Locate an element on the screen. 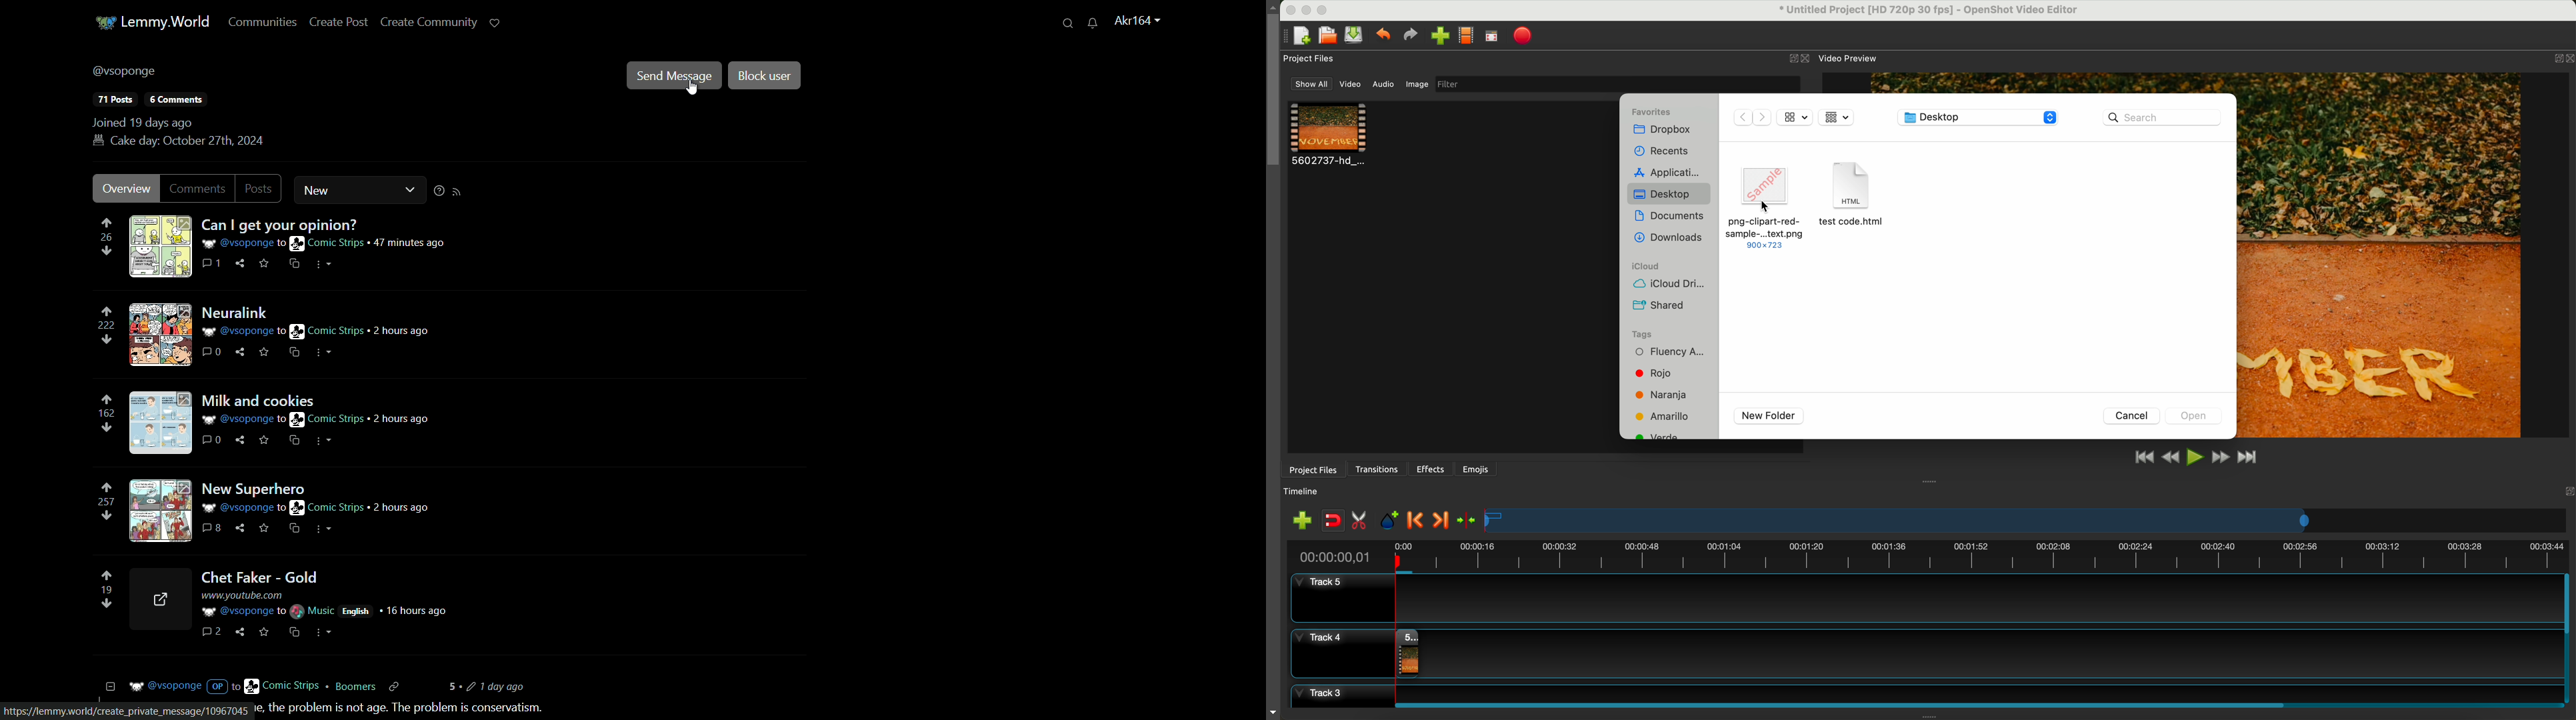 The image size is (2576, 728). scroll bar is located at coordinates (2568, 638).